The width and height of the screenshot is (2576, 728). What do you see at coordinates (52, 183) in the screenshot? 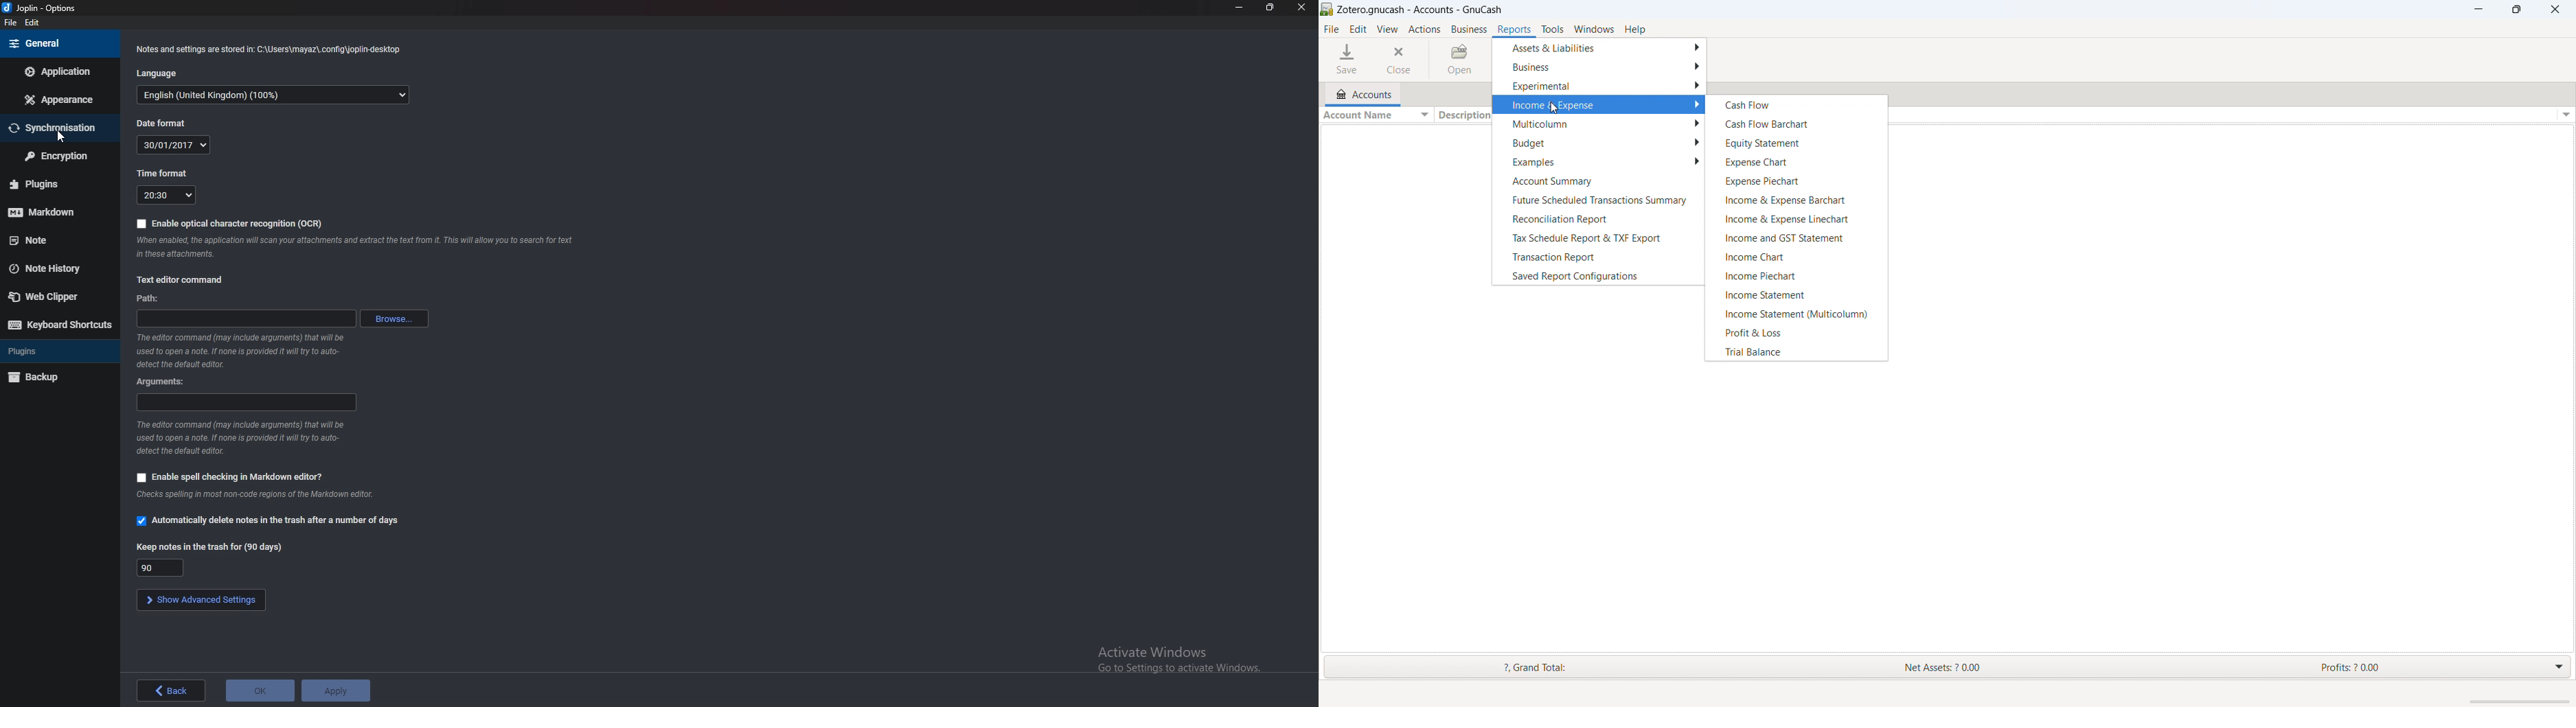
I see `plugins` at bounding box center [52, 183].